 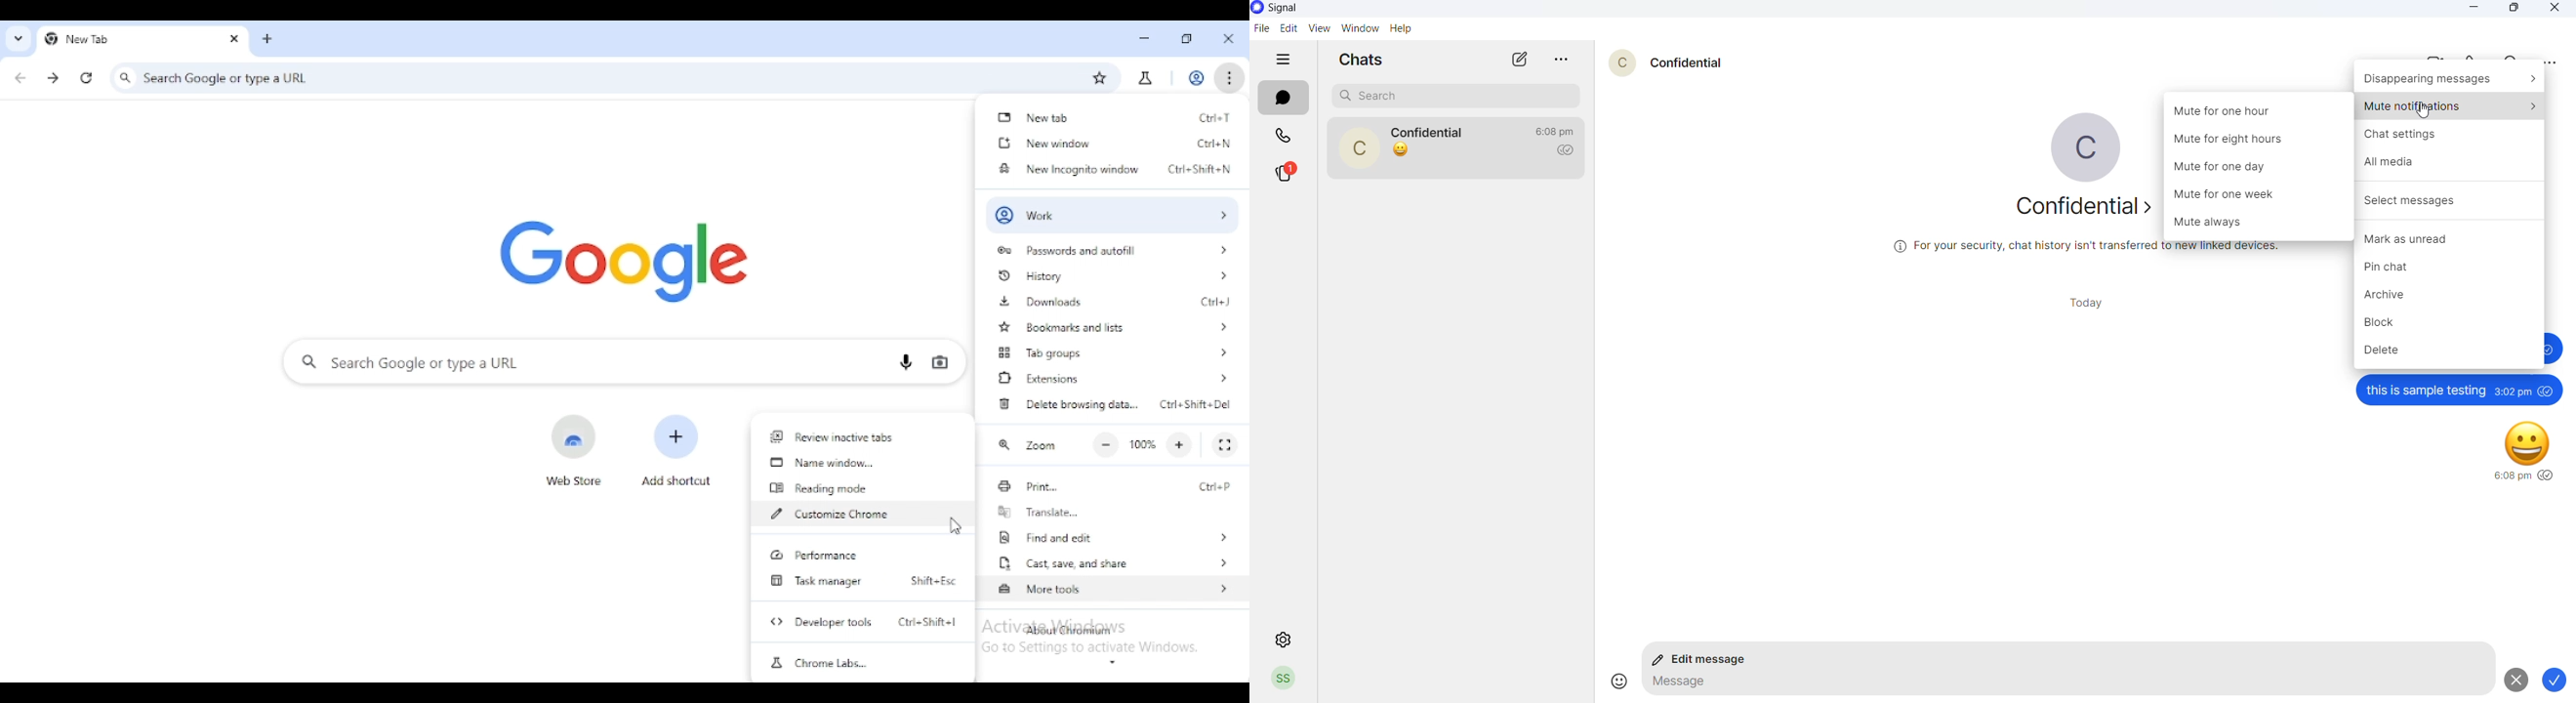 I want to click on mute always, so click(x=2259, y=222).